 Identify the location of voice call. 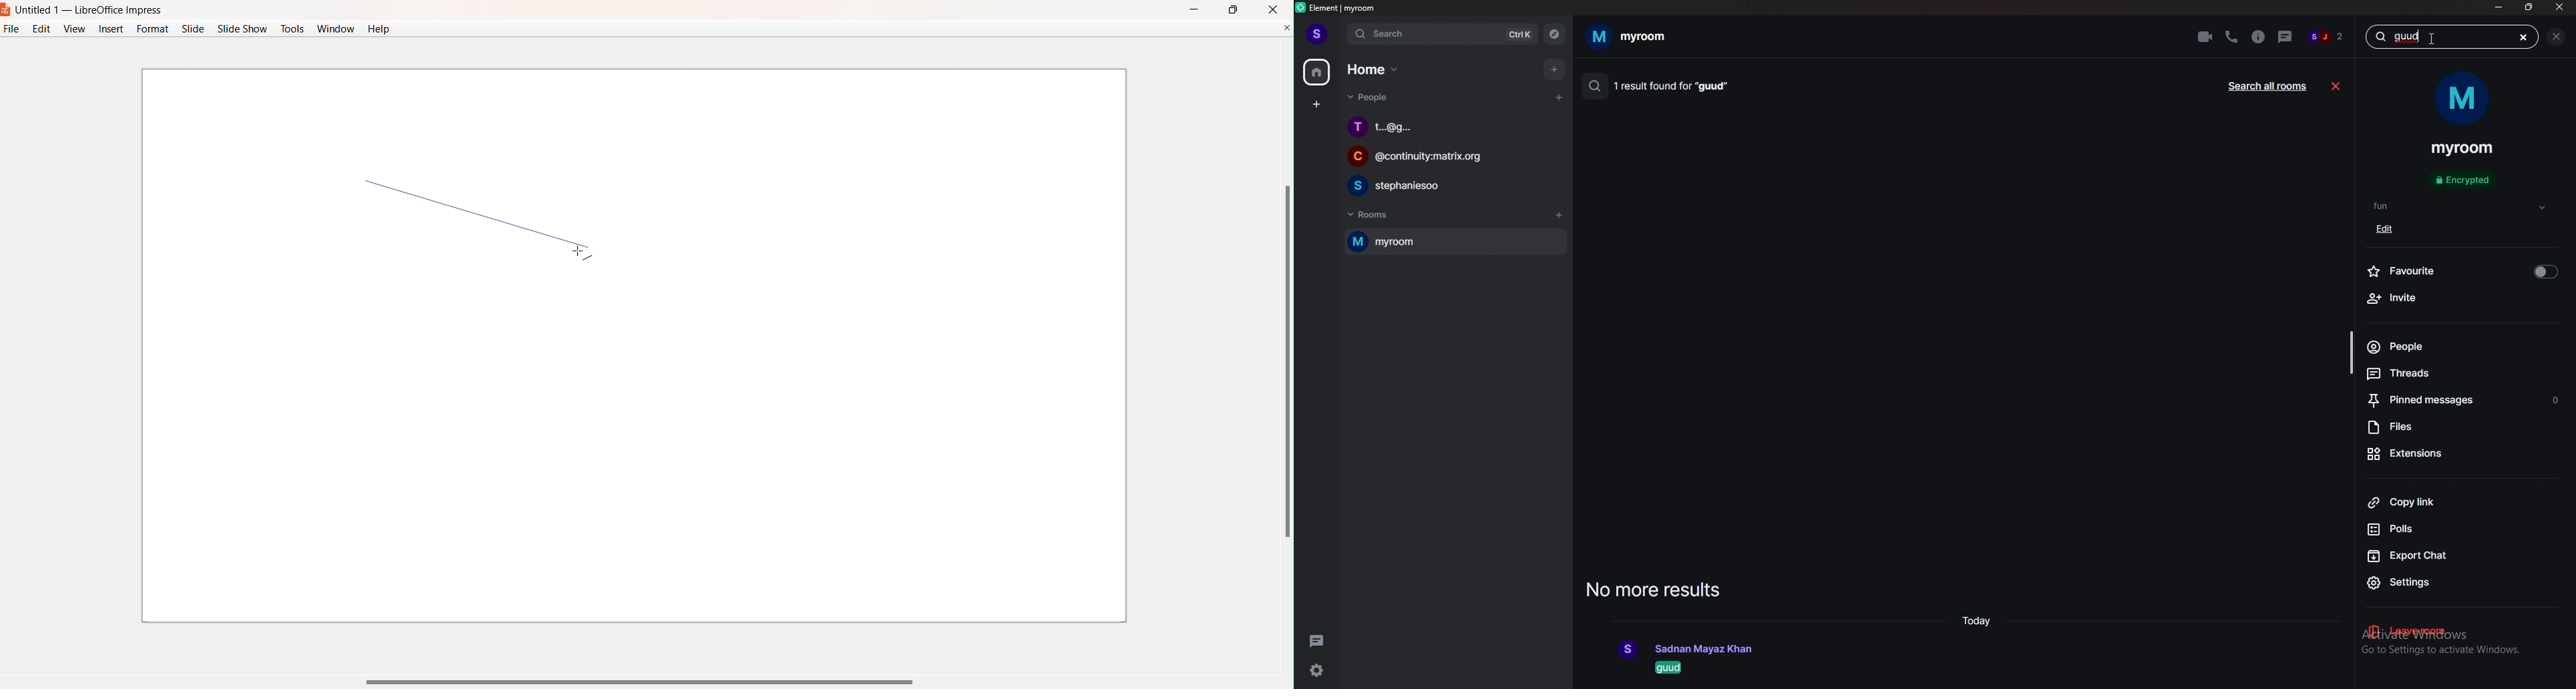
(2230, 37).